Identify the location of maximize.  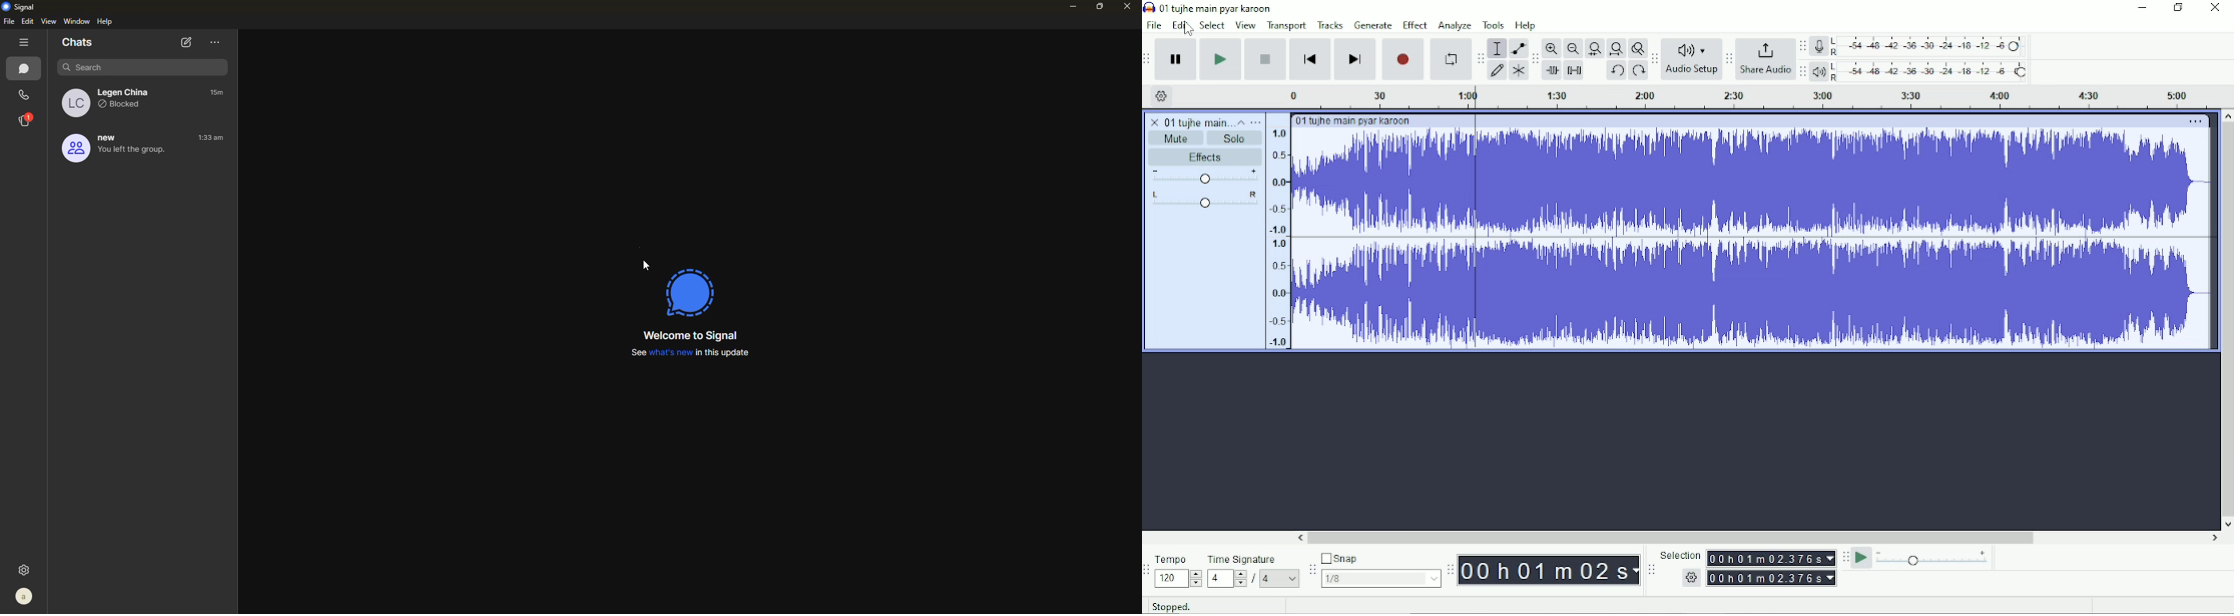
(1096, 7).